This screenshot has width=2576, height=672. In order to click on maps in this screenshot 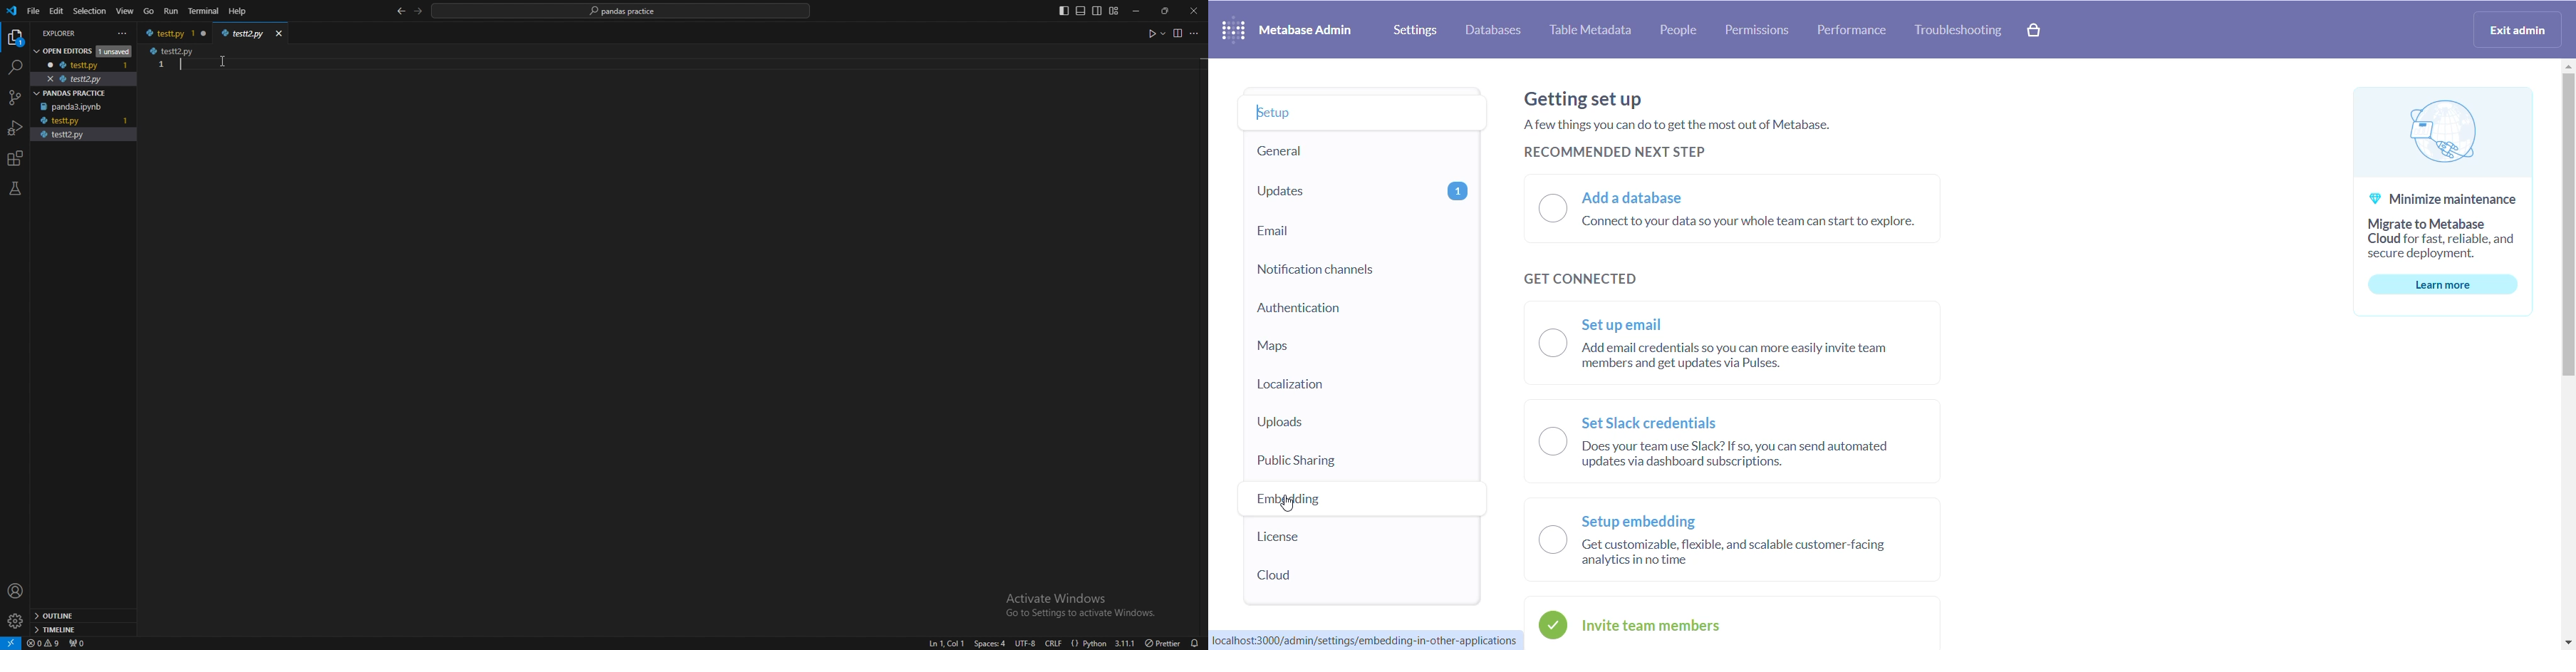, I will do `click(1341, 350)`.